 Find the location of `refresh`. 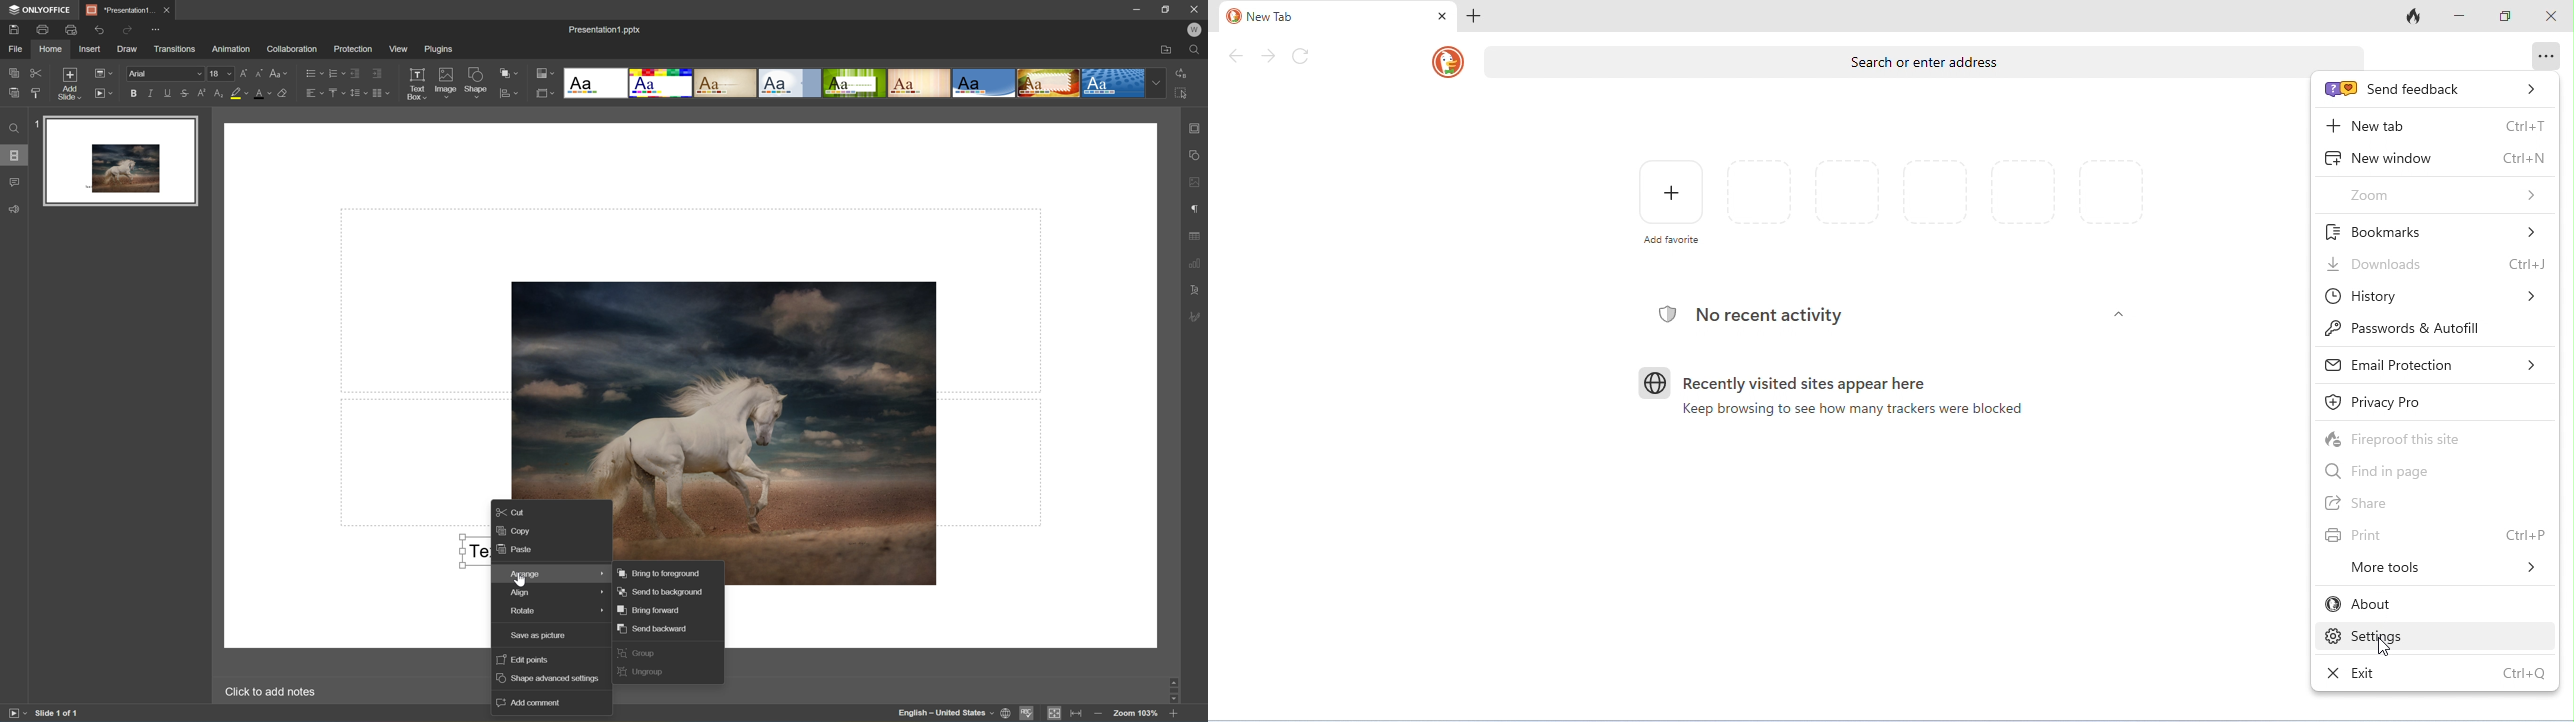

refresh is located at coordinates (1302, 57).